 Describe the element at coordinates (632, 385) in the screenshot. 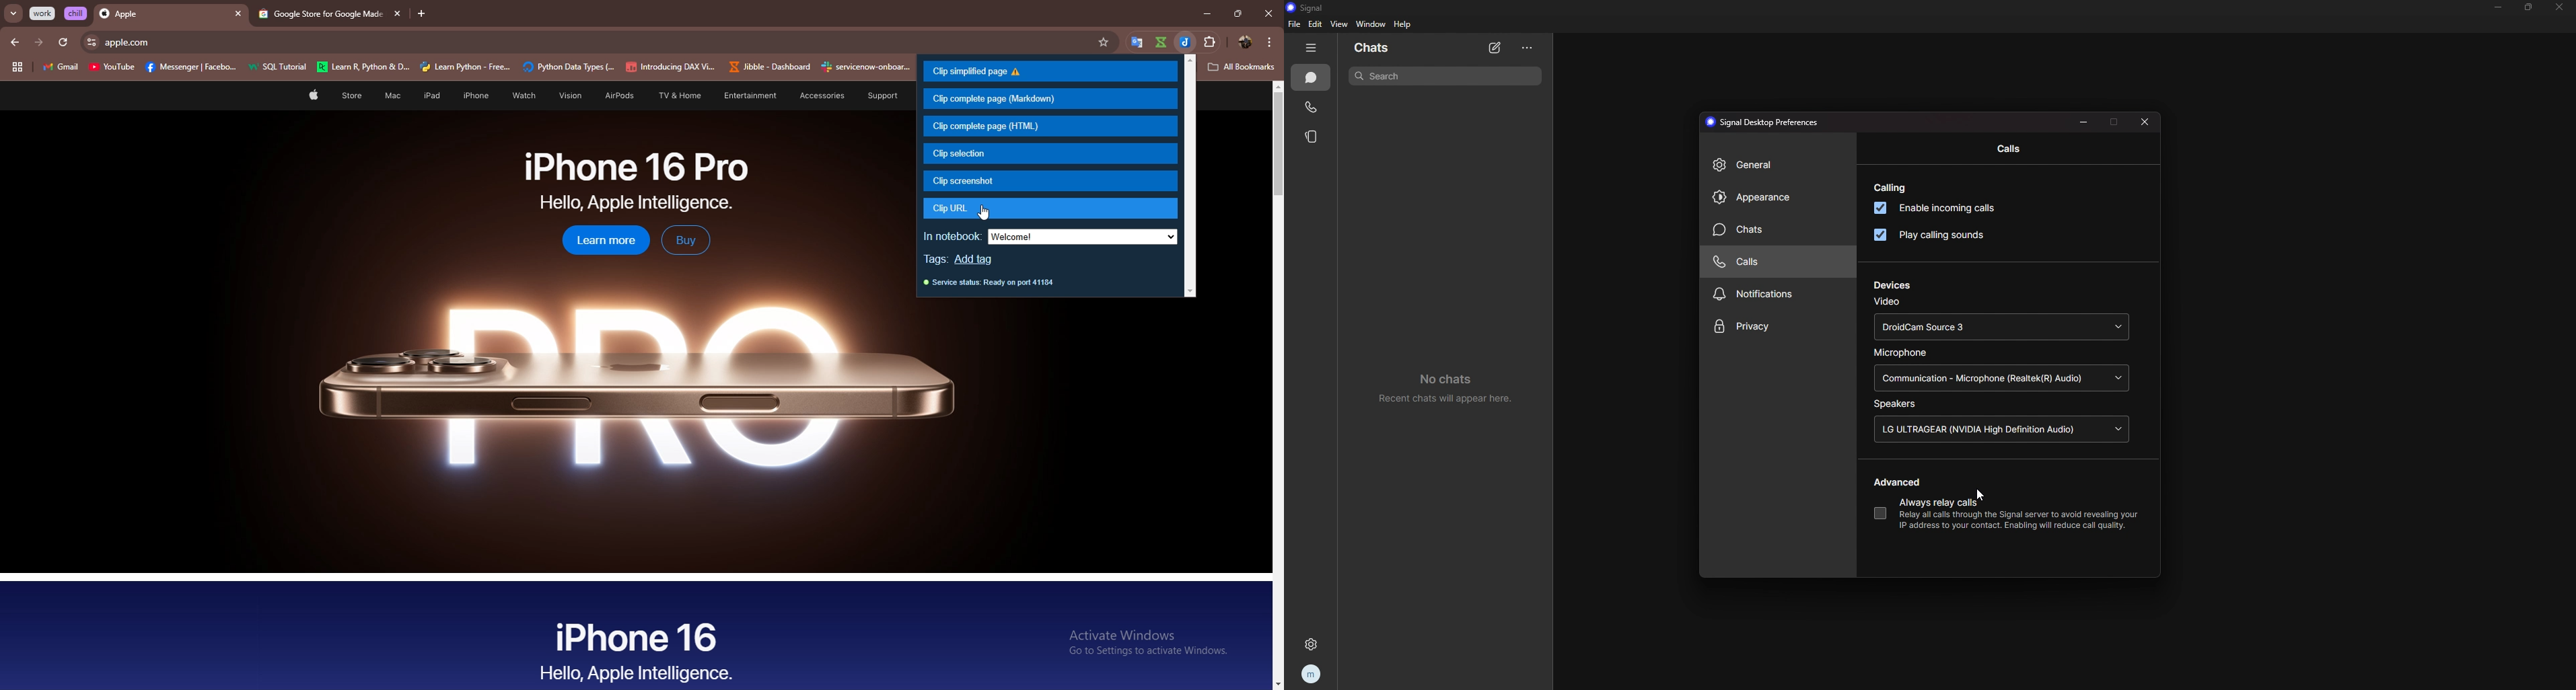

I see `Pro` at that location.